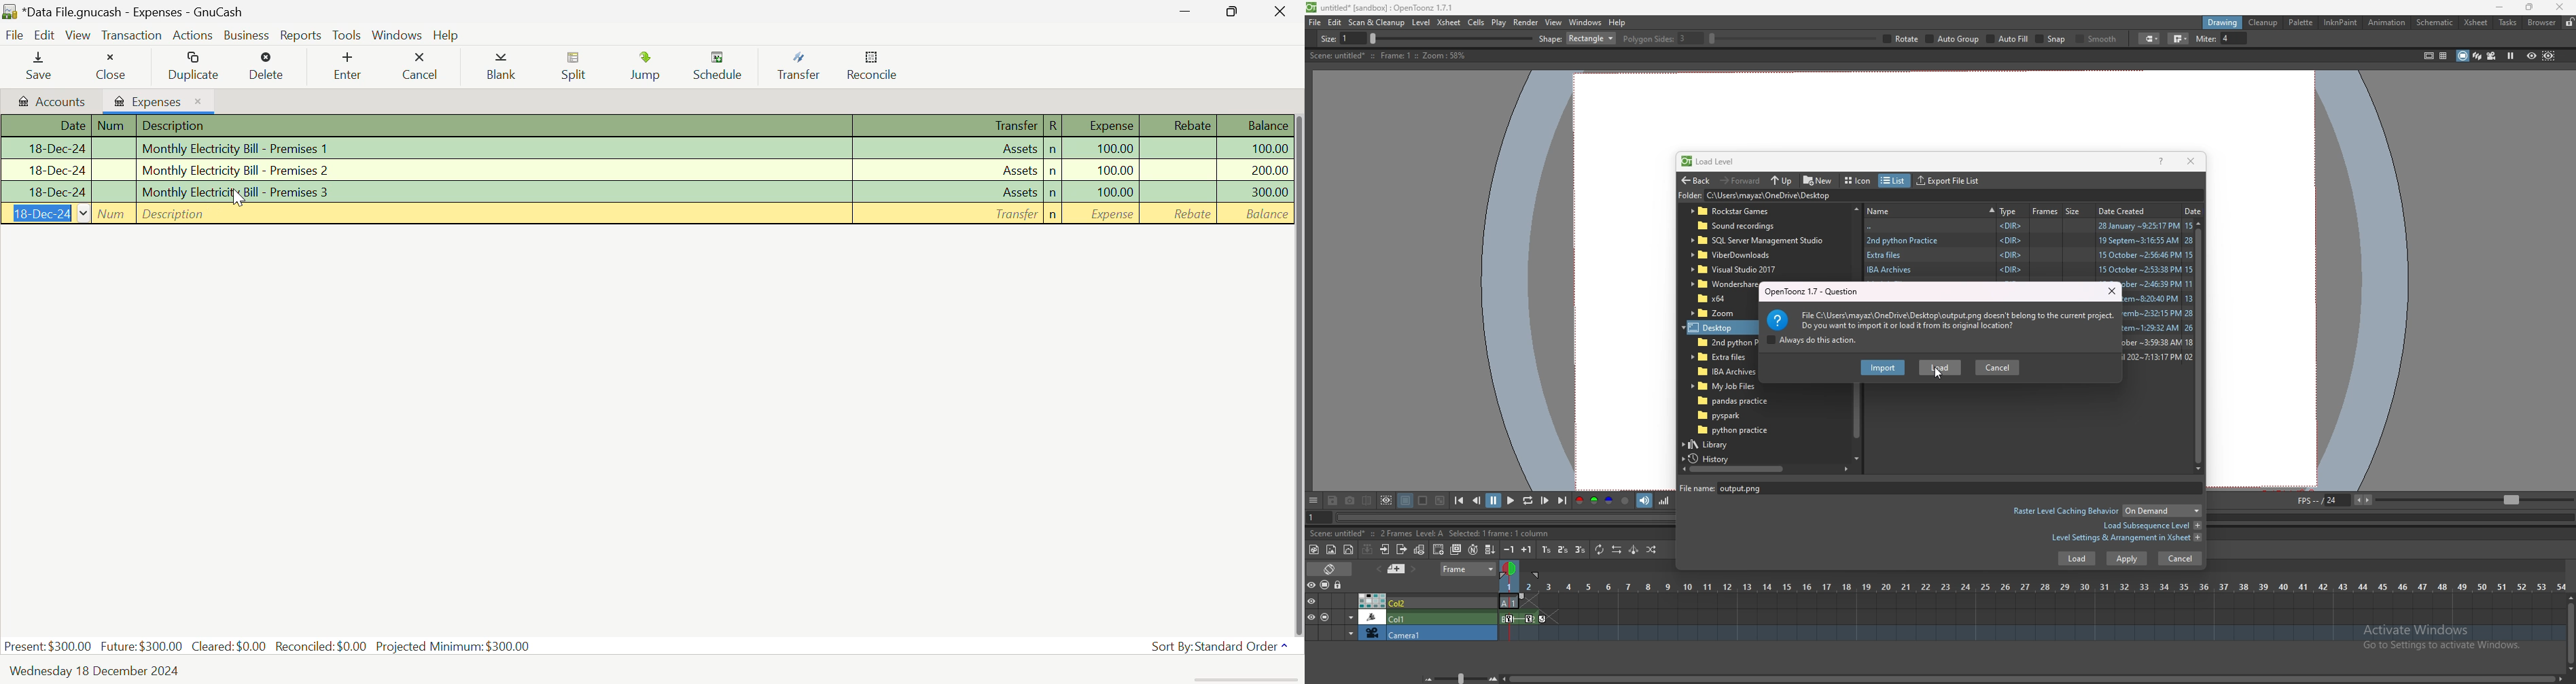 This screenshot has height=700, width=2576. What do you see at coordinates (1414, 532) in the screenshot?
I see `description` at bounding box center [1414, 532].